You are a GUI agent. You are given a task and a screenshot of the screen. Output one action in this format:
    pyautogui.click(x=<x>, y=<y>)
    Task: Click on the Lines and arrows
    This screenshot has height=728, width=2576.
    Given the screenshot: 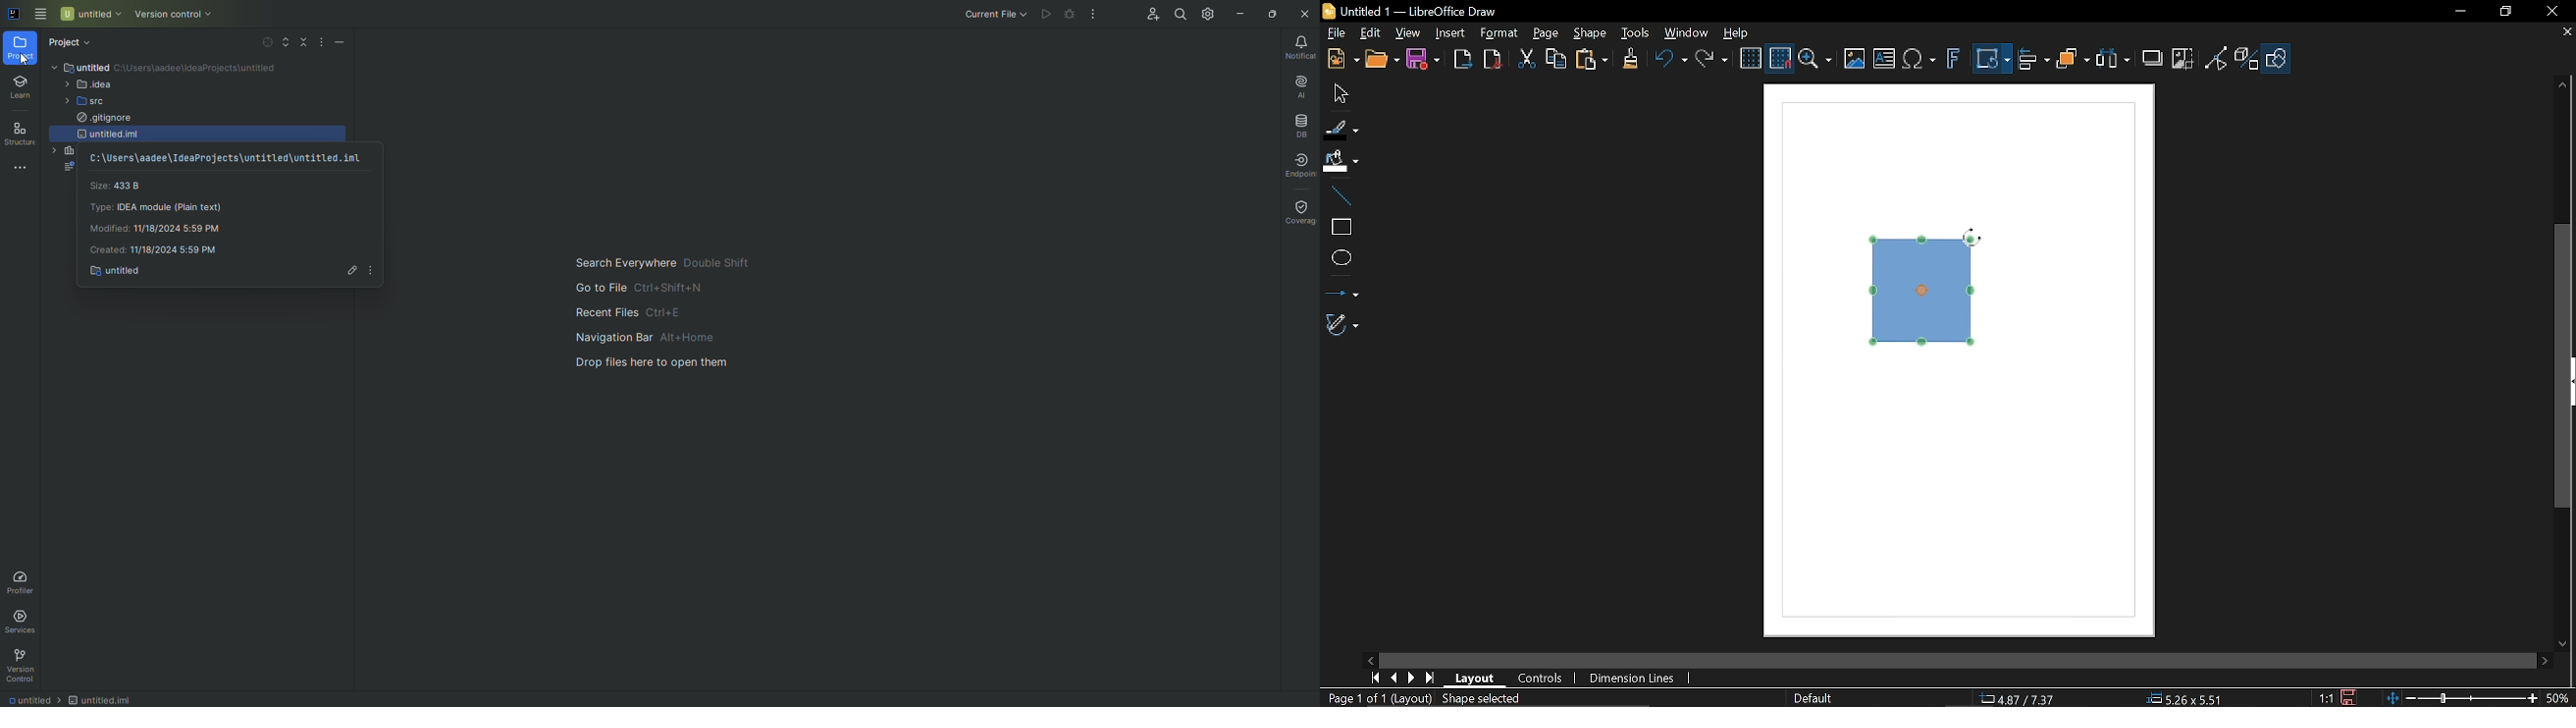 What is the action you would take?
    pyautogui.click(x=1341, y=291)
    